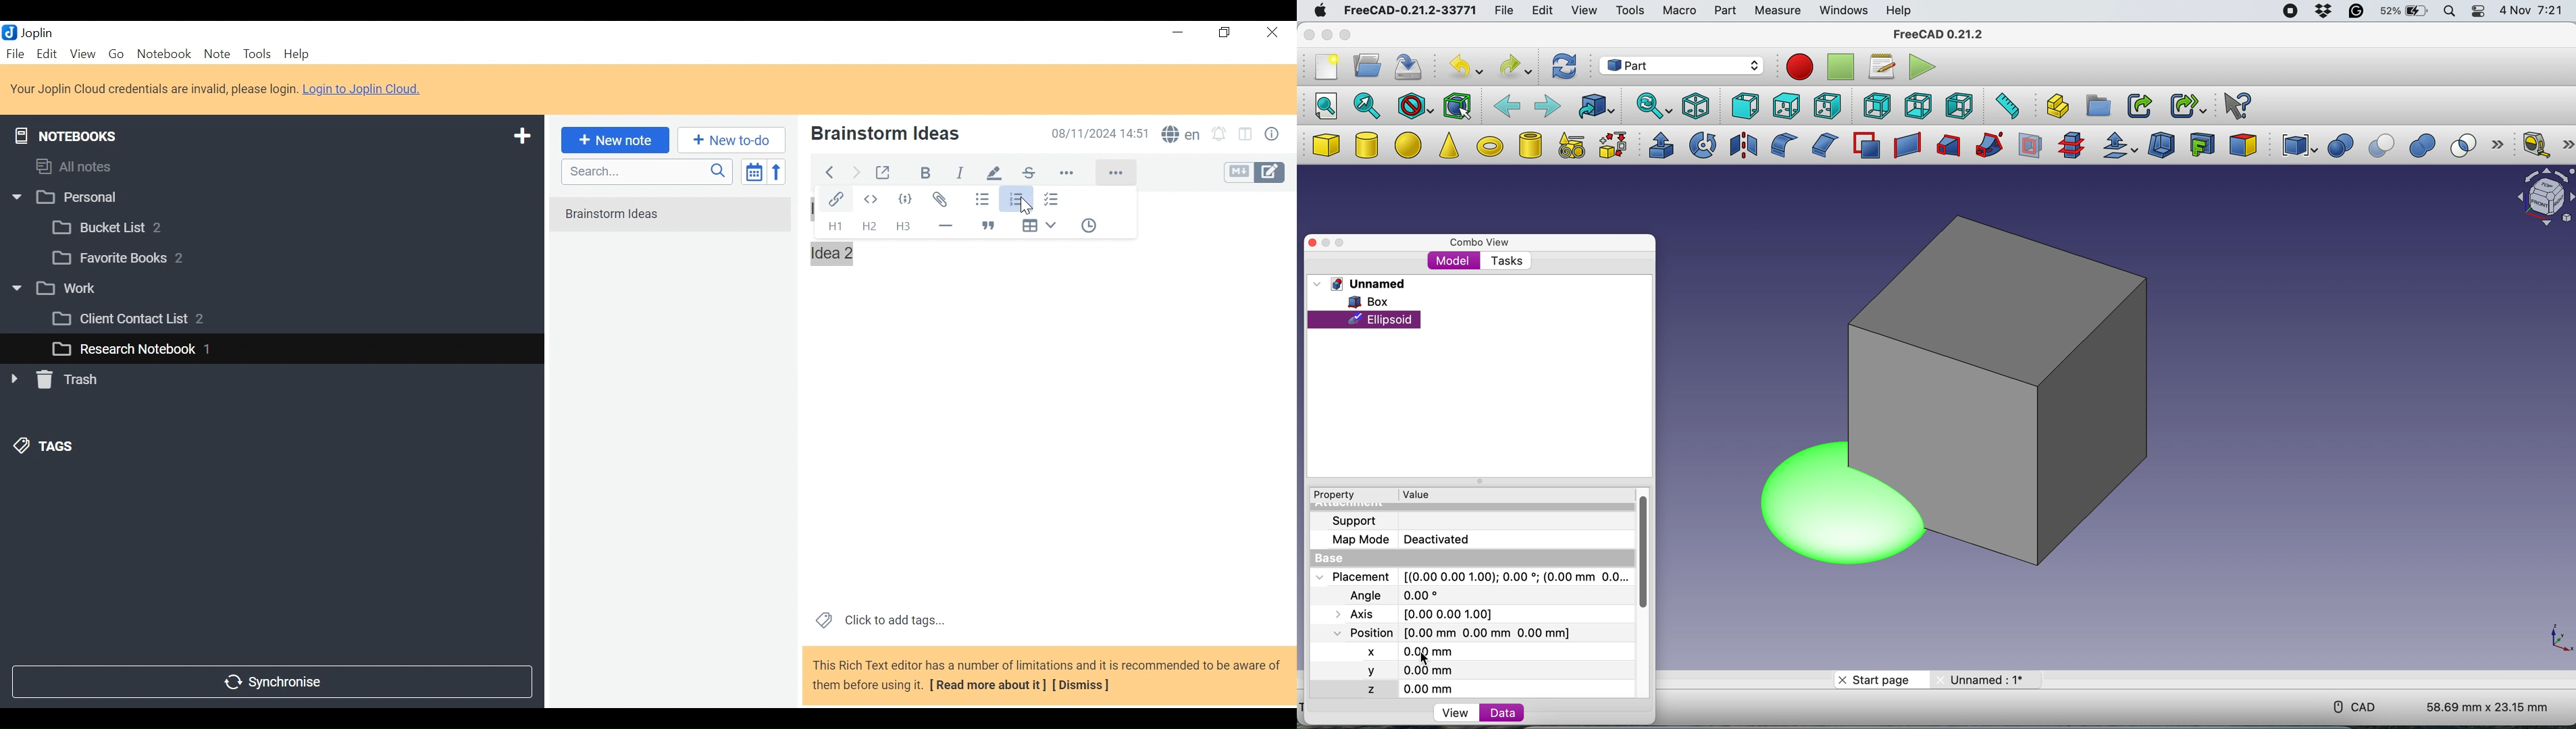 The image size is (2576, 756). What do you see at coordinates (82, 53) in the screenshot?
I see `View` at bounding box center [82, 53].